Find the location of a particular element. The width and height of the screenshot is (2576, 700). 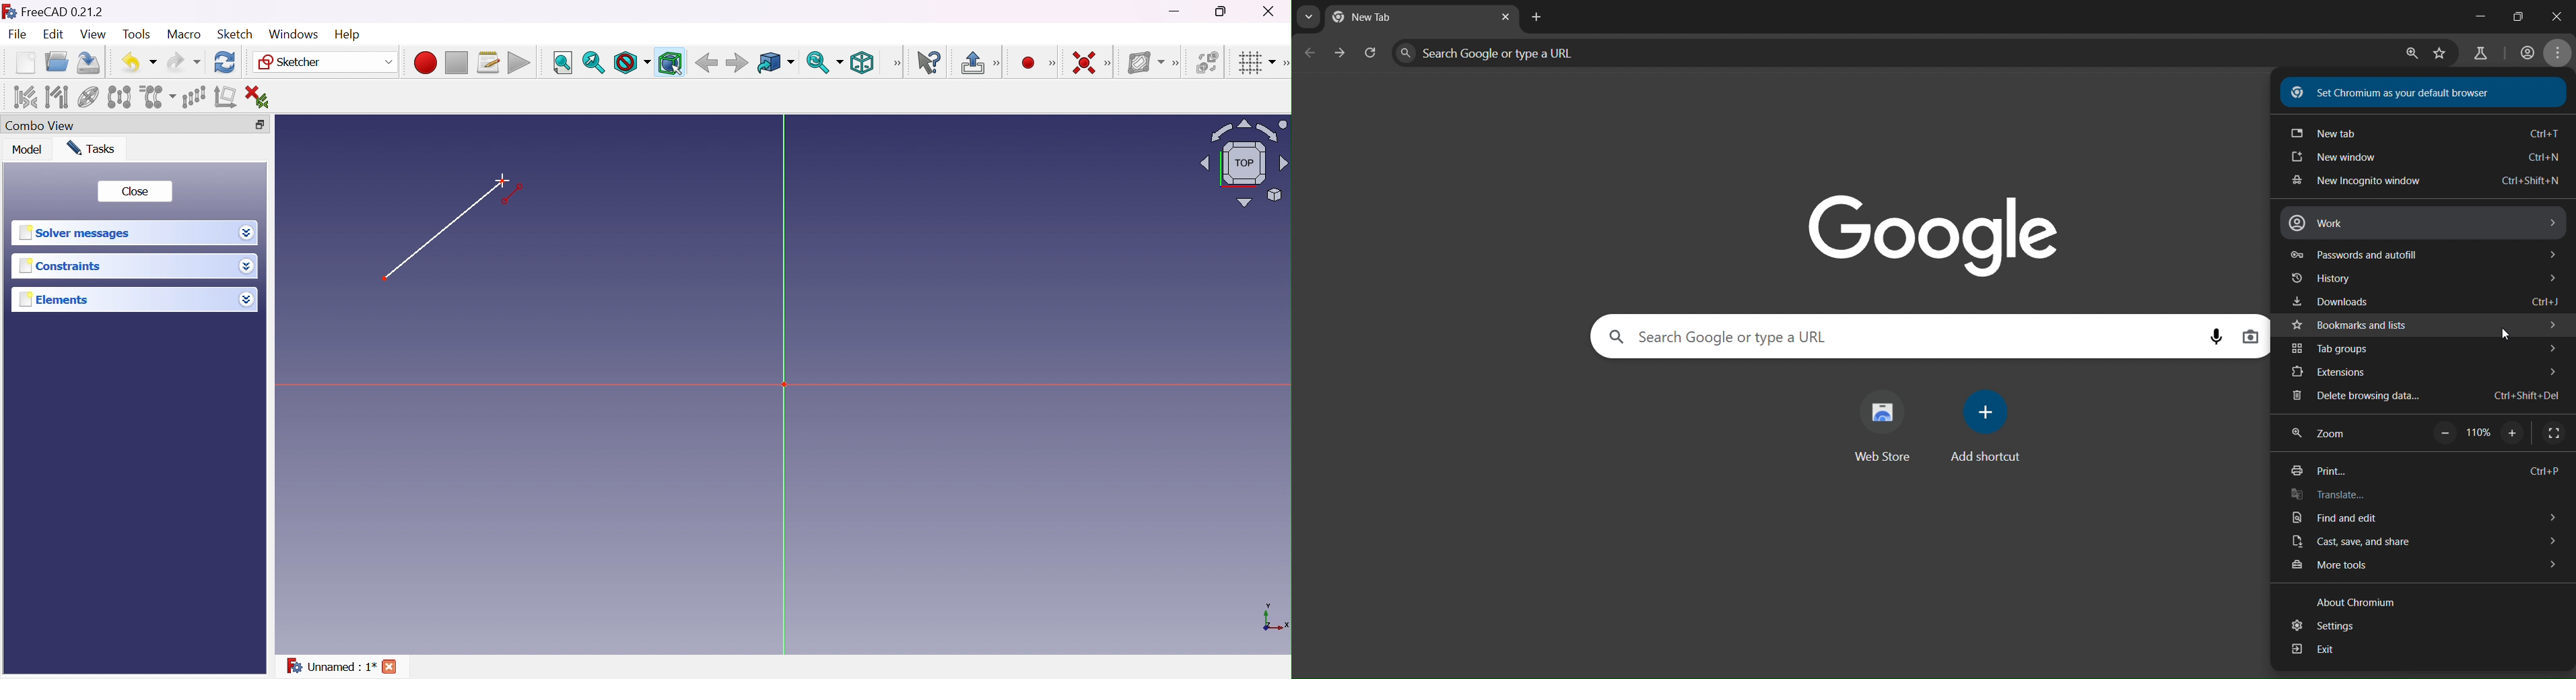

new tab is located at coordinates (2423, 135).